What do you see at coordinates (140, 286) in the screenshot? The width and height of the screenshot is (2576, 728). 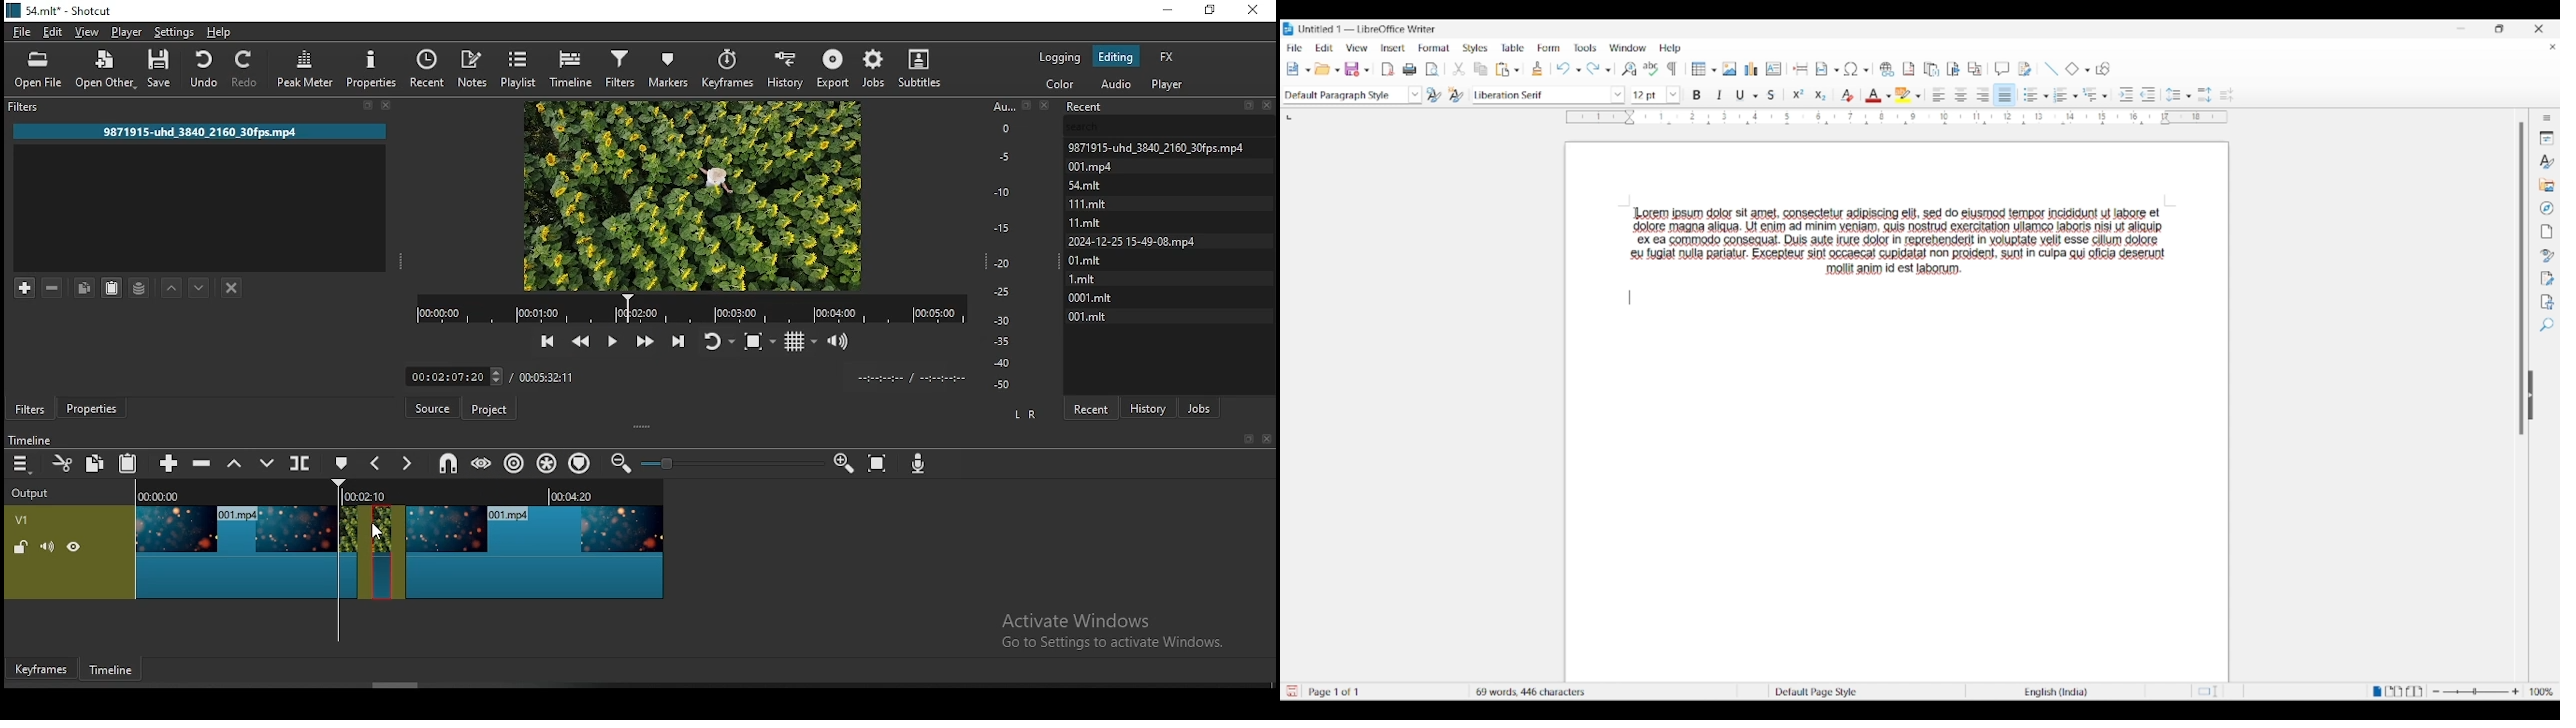 I see `save filter set` at bounding box center [140, 286].